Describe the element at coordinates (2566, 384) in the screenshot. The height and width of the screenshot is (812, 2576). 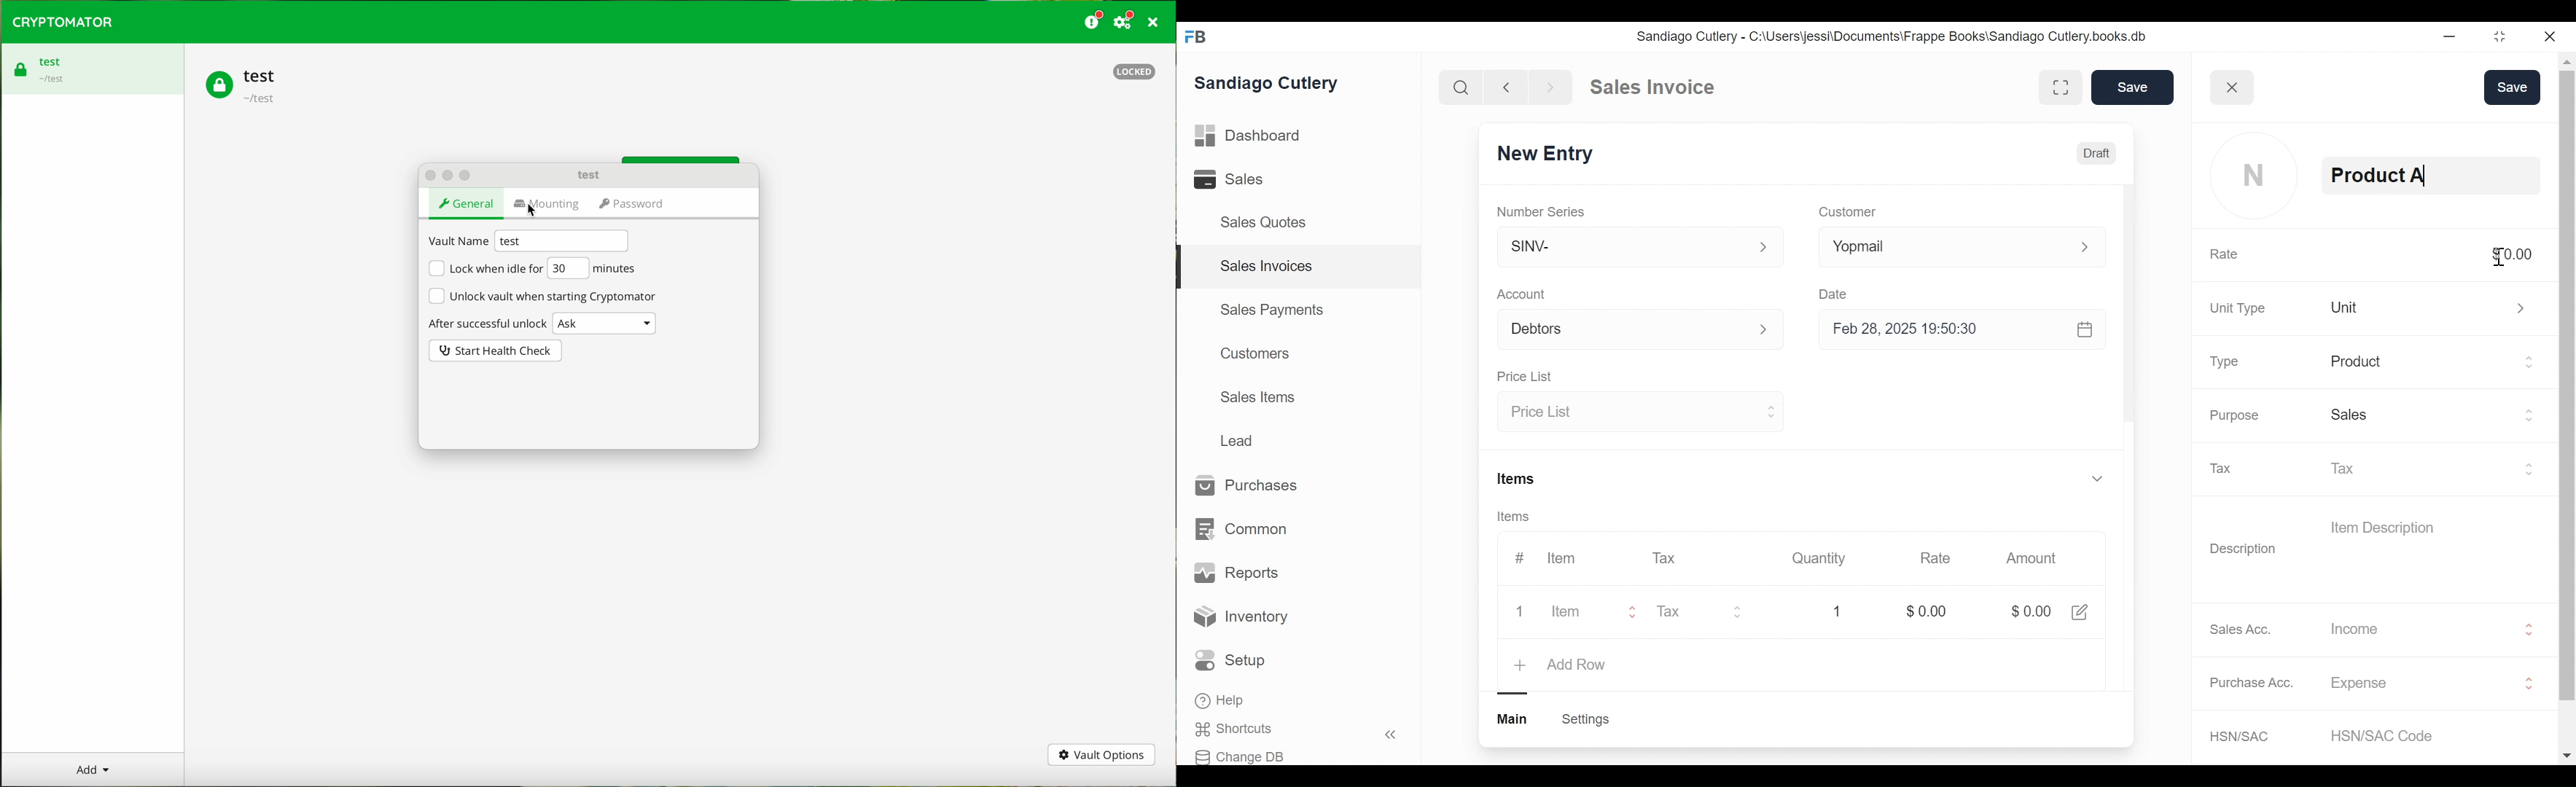
I see `scrollbar` at that location.